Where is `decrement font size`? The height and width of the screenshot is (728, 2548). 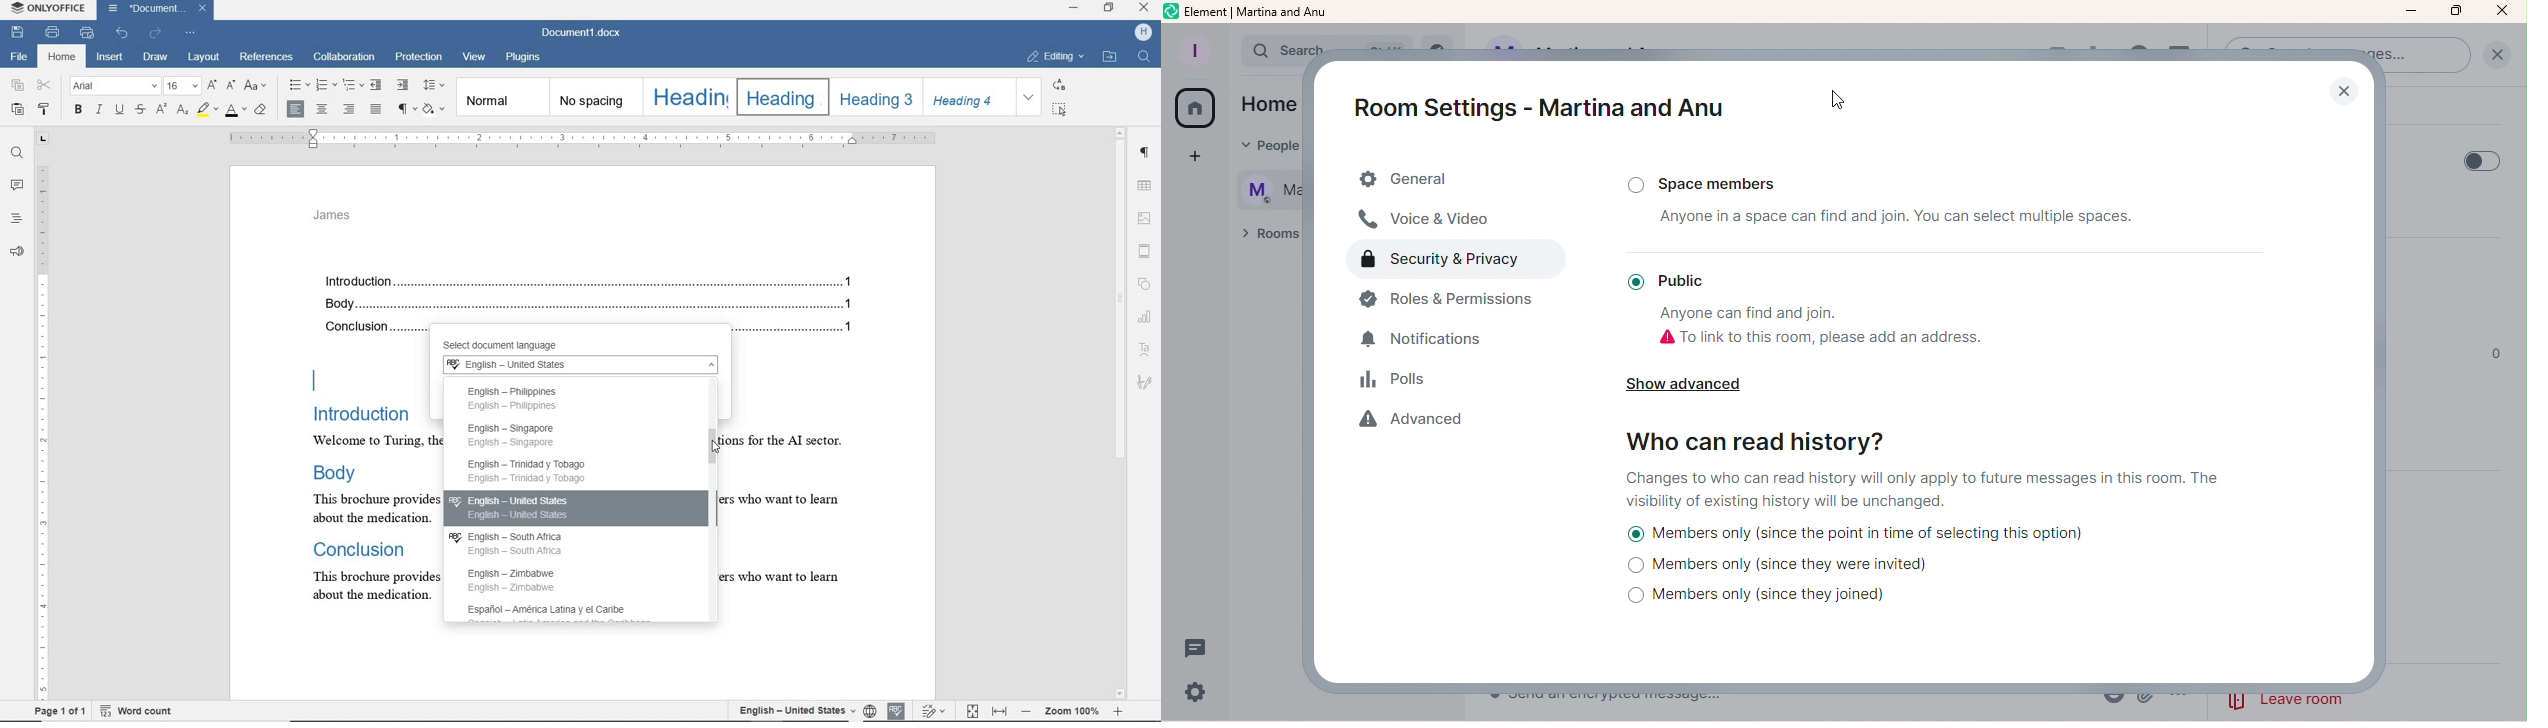 decrement font size is located at coordinates (231, 84).